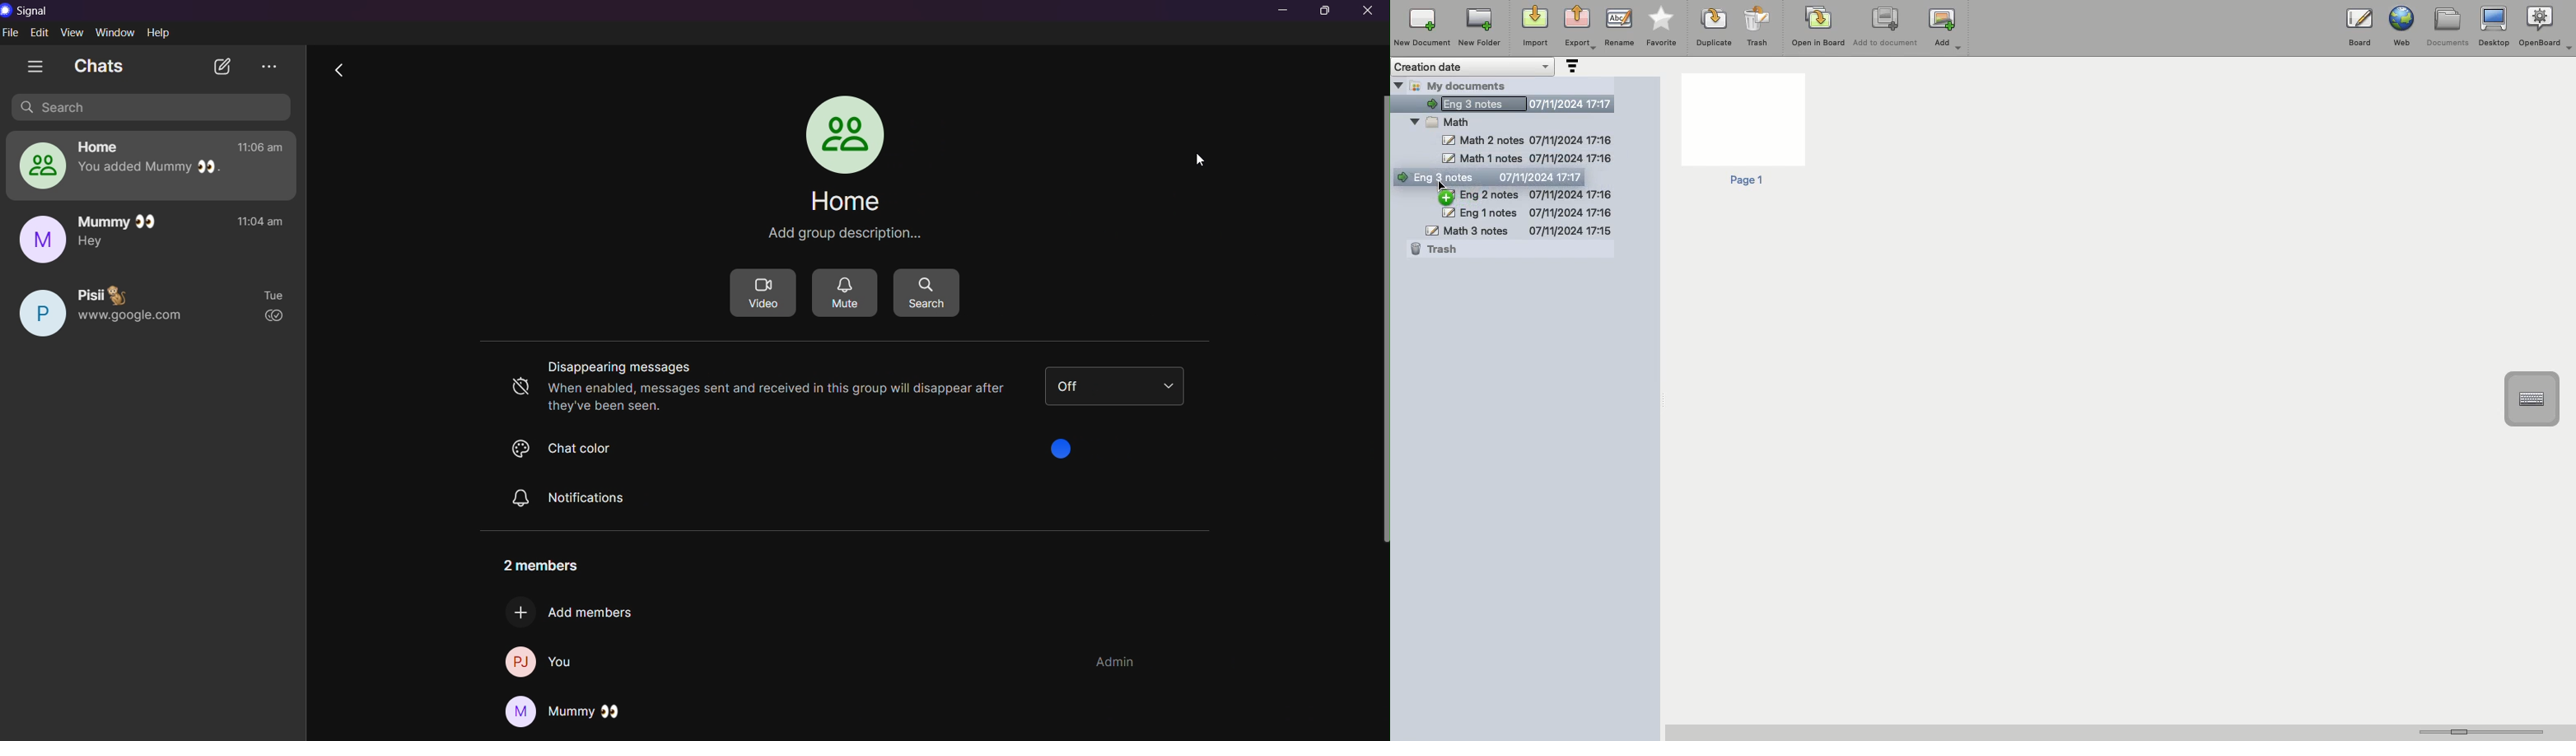 The width and height of the screenshot is (2576, 756). Describe the element at coordinates (852, 233) in the screenshot. I see `group description` at that location.